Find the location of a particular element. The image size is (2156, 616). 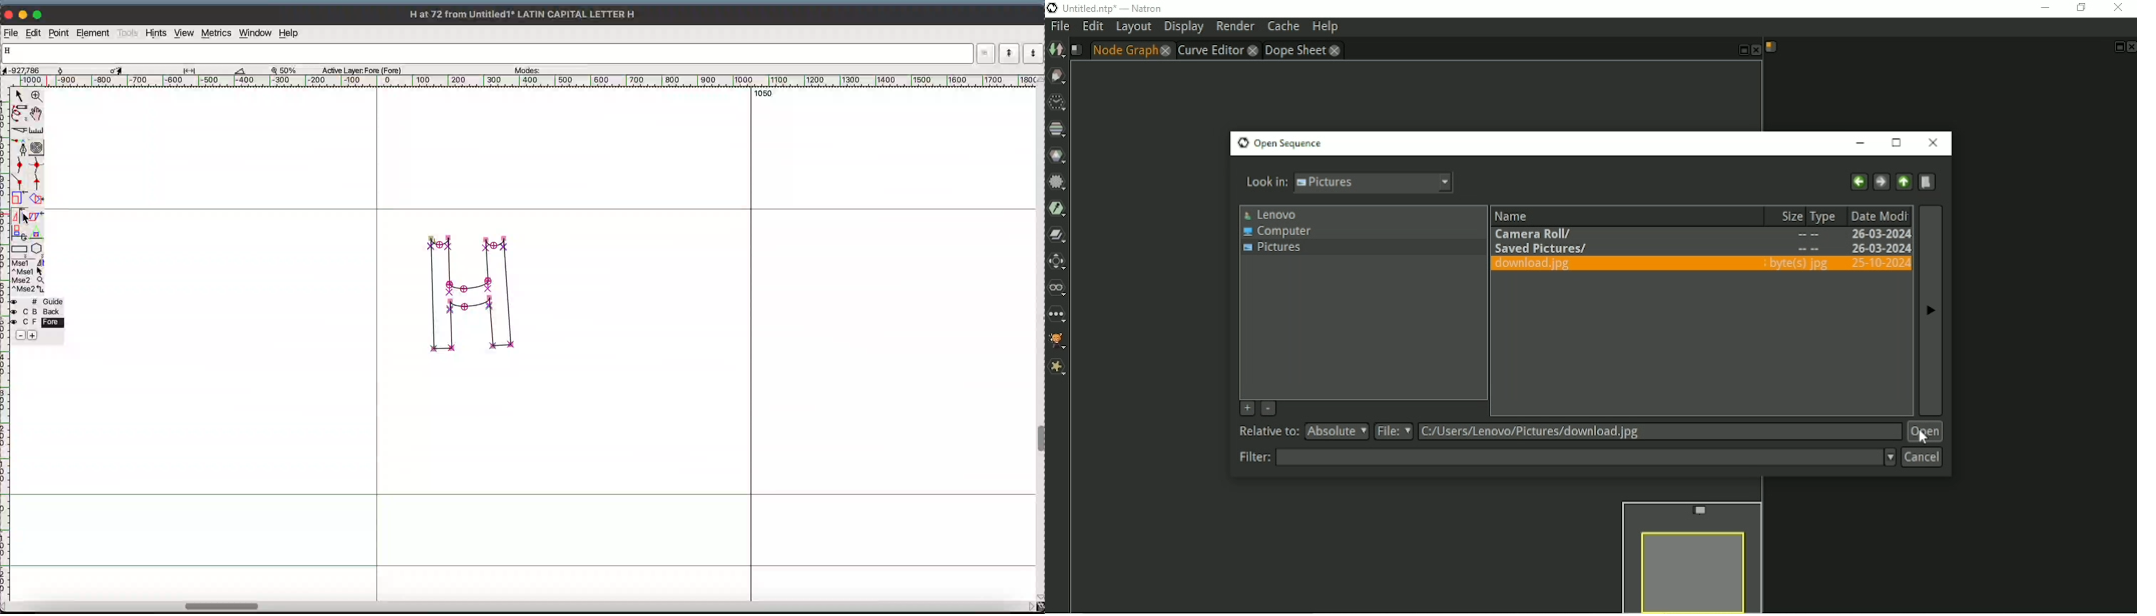

1050 is located at coordinates (762, 95).